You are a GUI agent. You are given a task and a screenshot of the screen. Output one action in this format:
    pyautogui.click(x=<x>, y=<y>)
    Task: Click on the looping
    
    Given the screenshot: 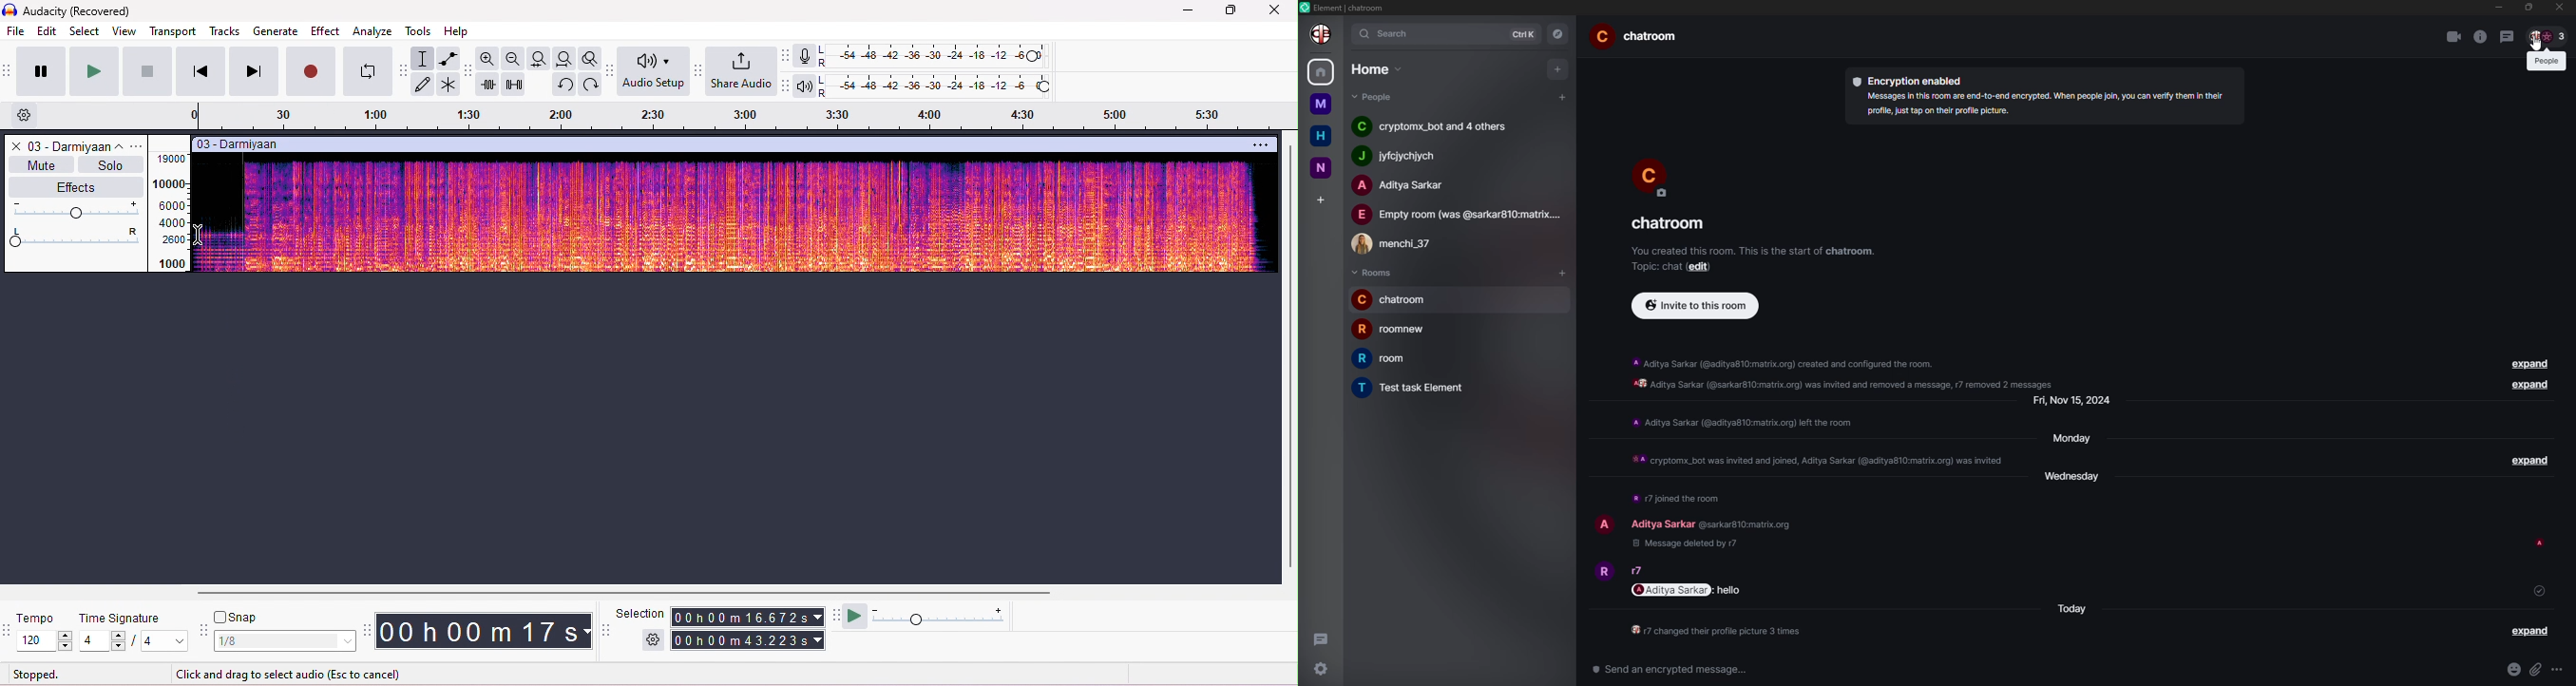 What is the action you would take?
    pyautogui.click(x=365, y=71)
    